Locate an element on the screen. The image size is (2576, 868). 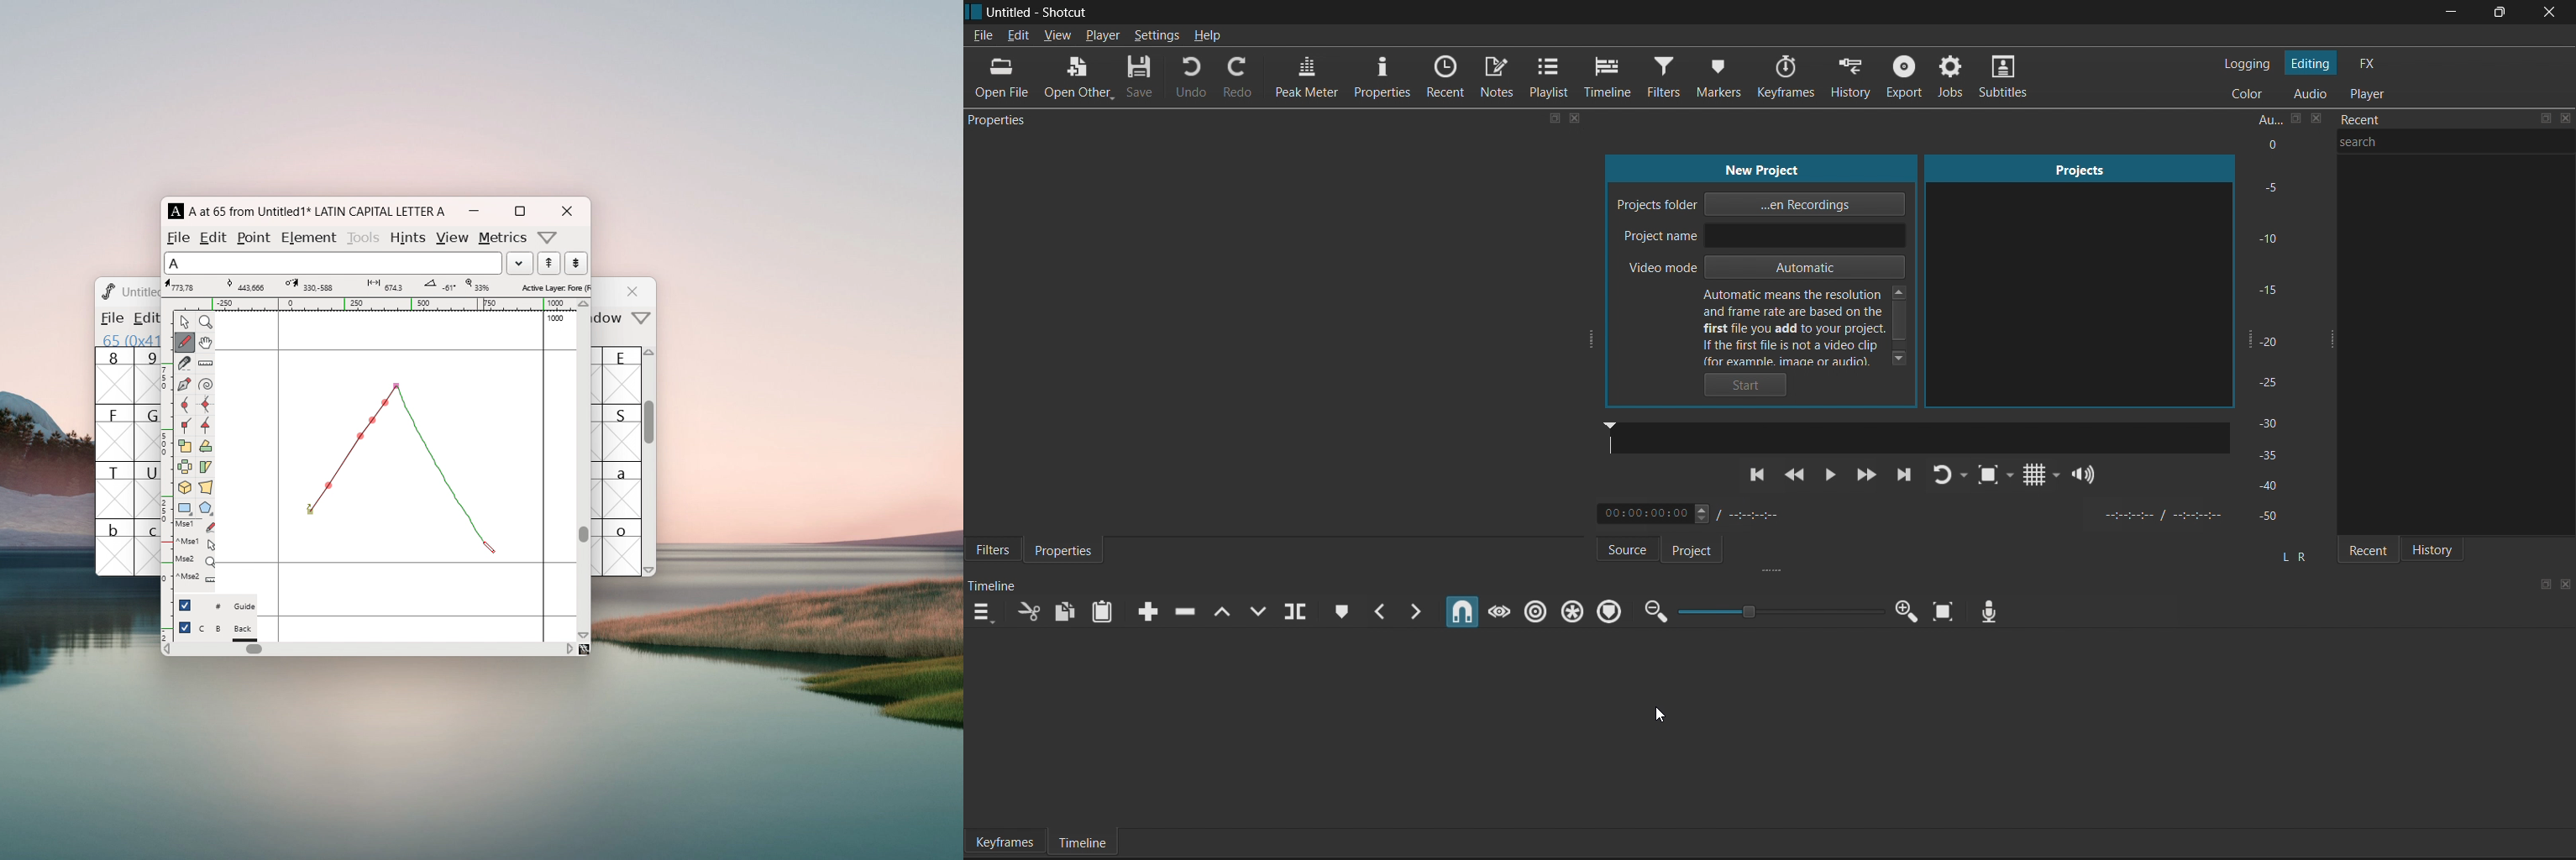
Source is located at coordinates (1617, 548).